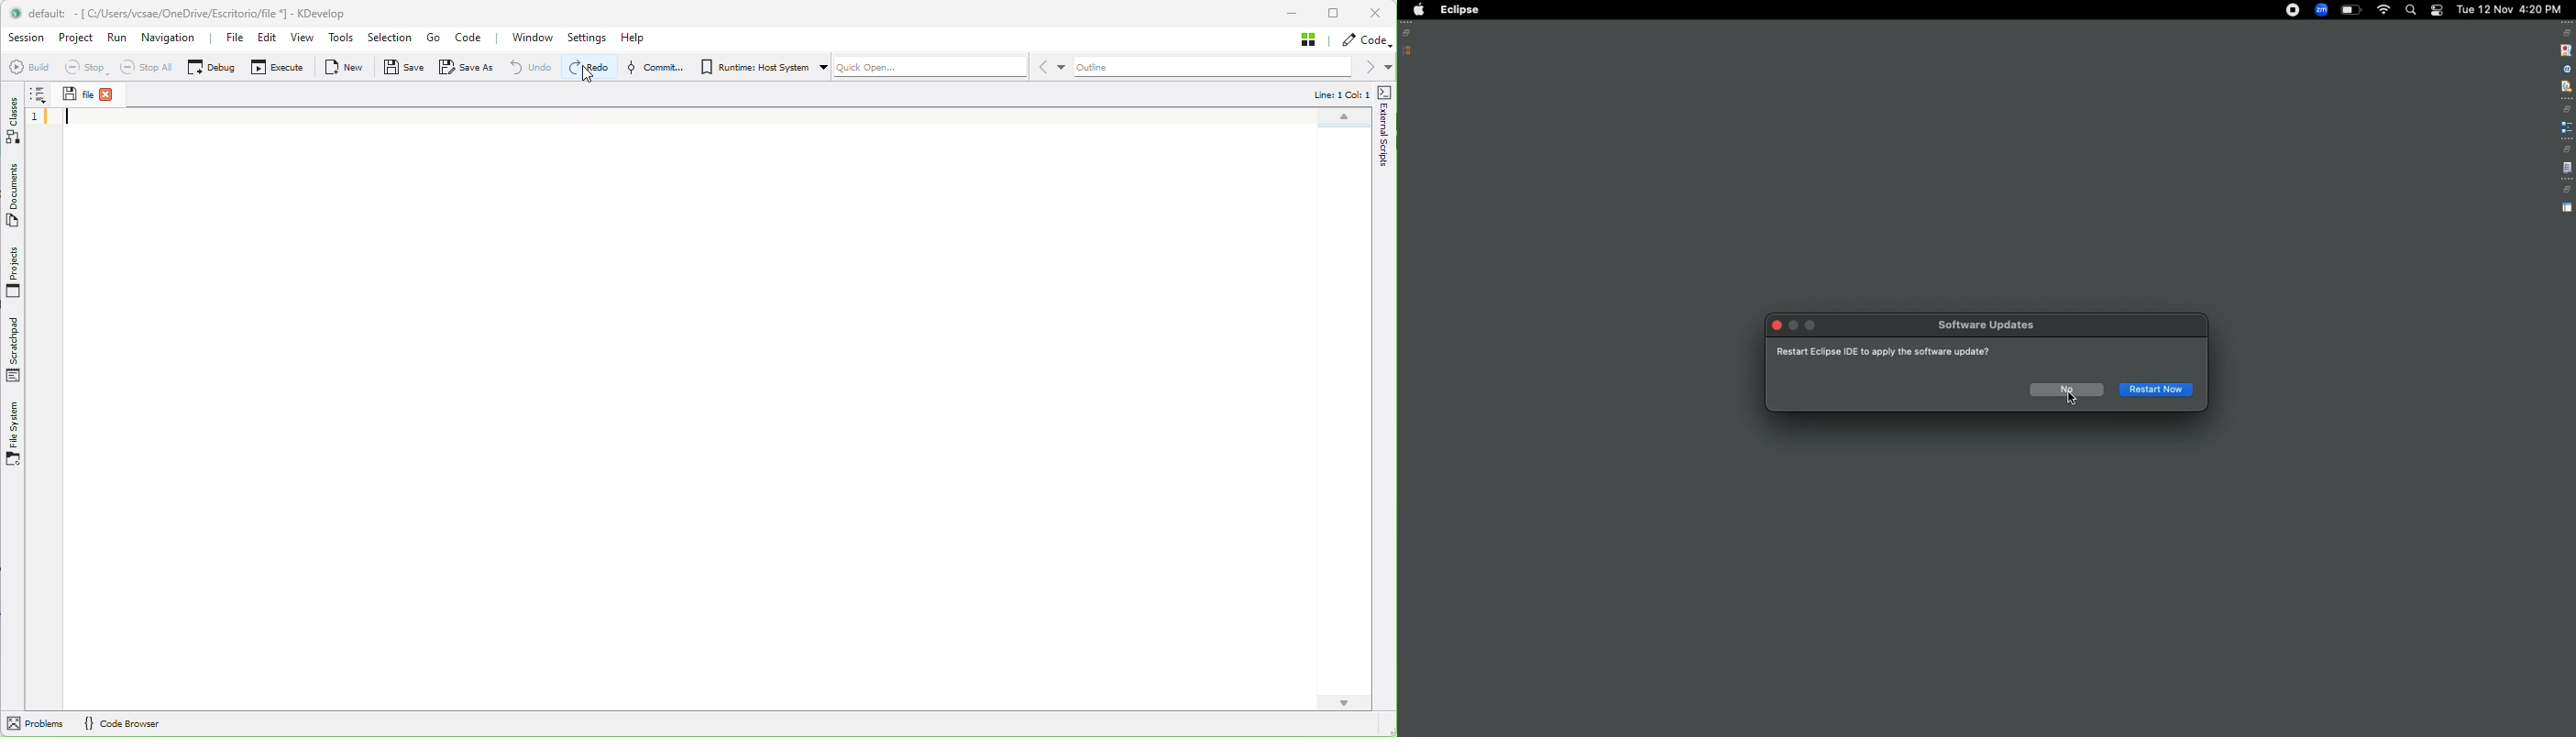  What do you see at coordinates (28, 40) in the screenshot?
I see `Sessopm` at bounding box center [28, 40].